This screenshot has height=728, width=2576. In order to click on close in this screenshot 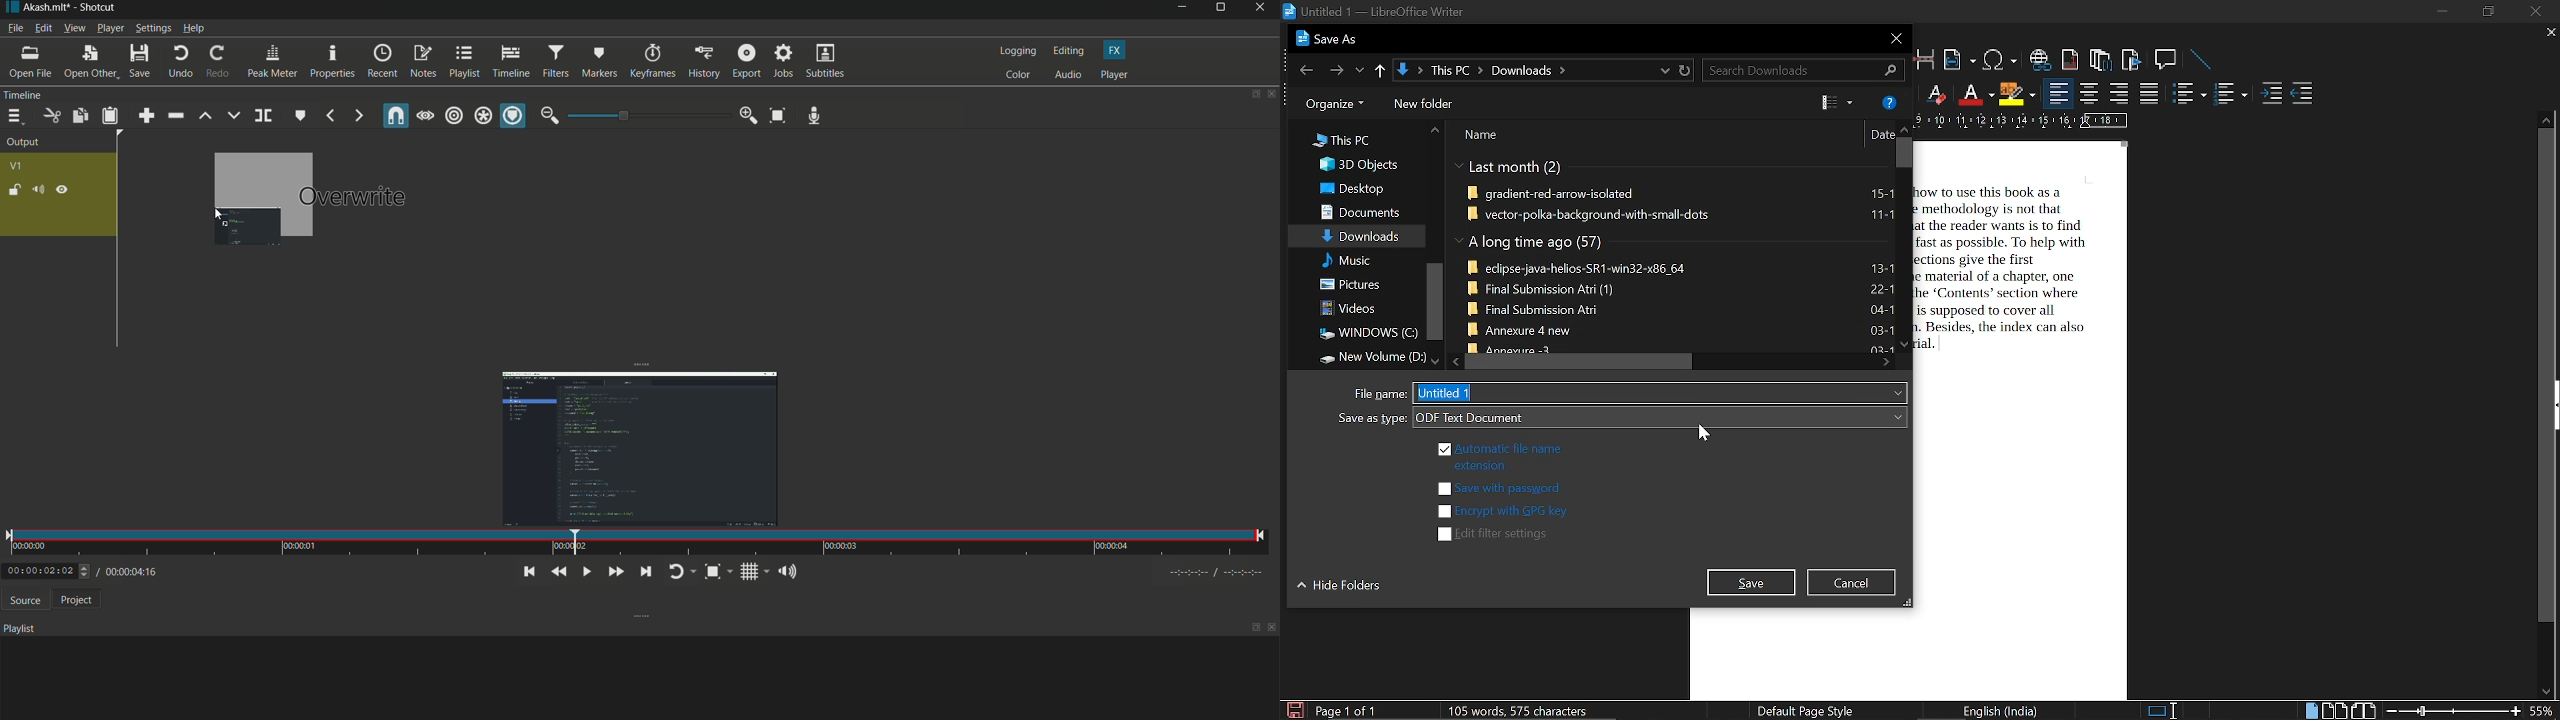, I will do `click(1893, 38)`.